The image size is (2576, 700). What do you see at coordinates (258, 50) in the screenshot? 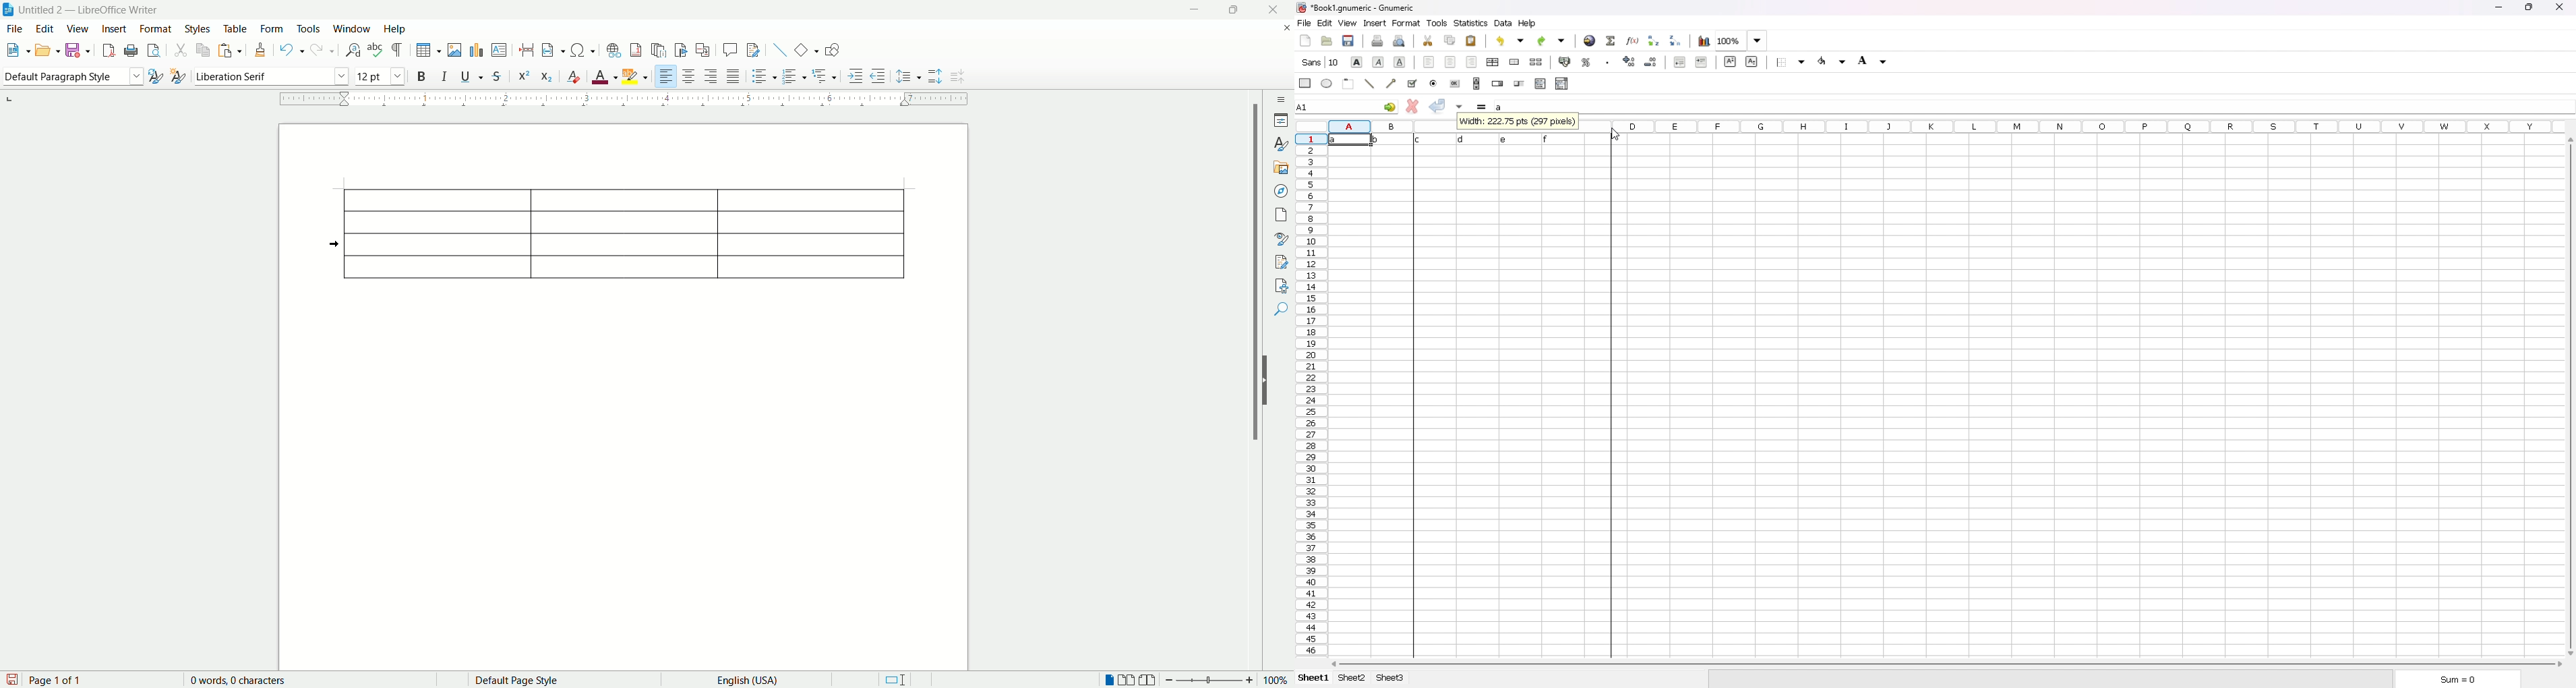
I see `clone formatting` at bounding box center [258, 50].